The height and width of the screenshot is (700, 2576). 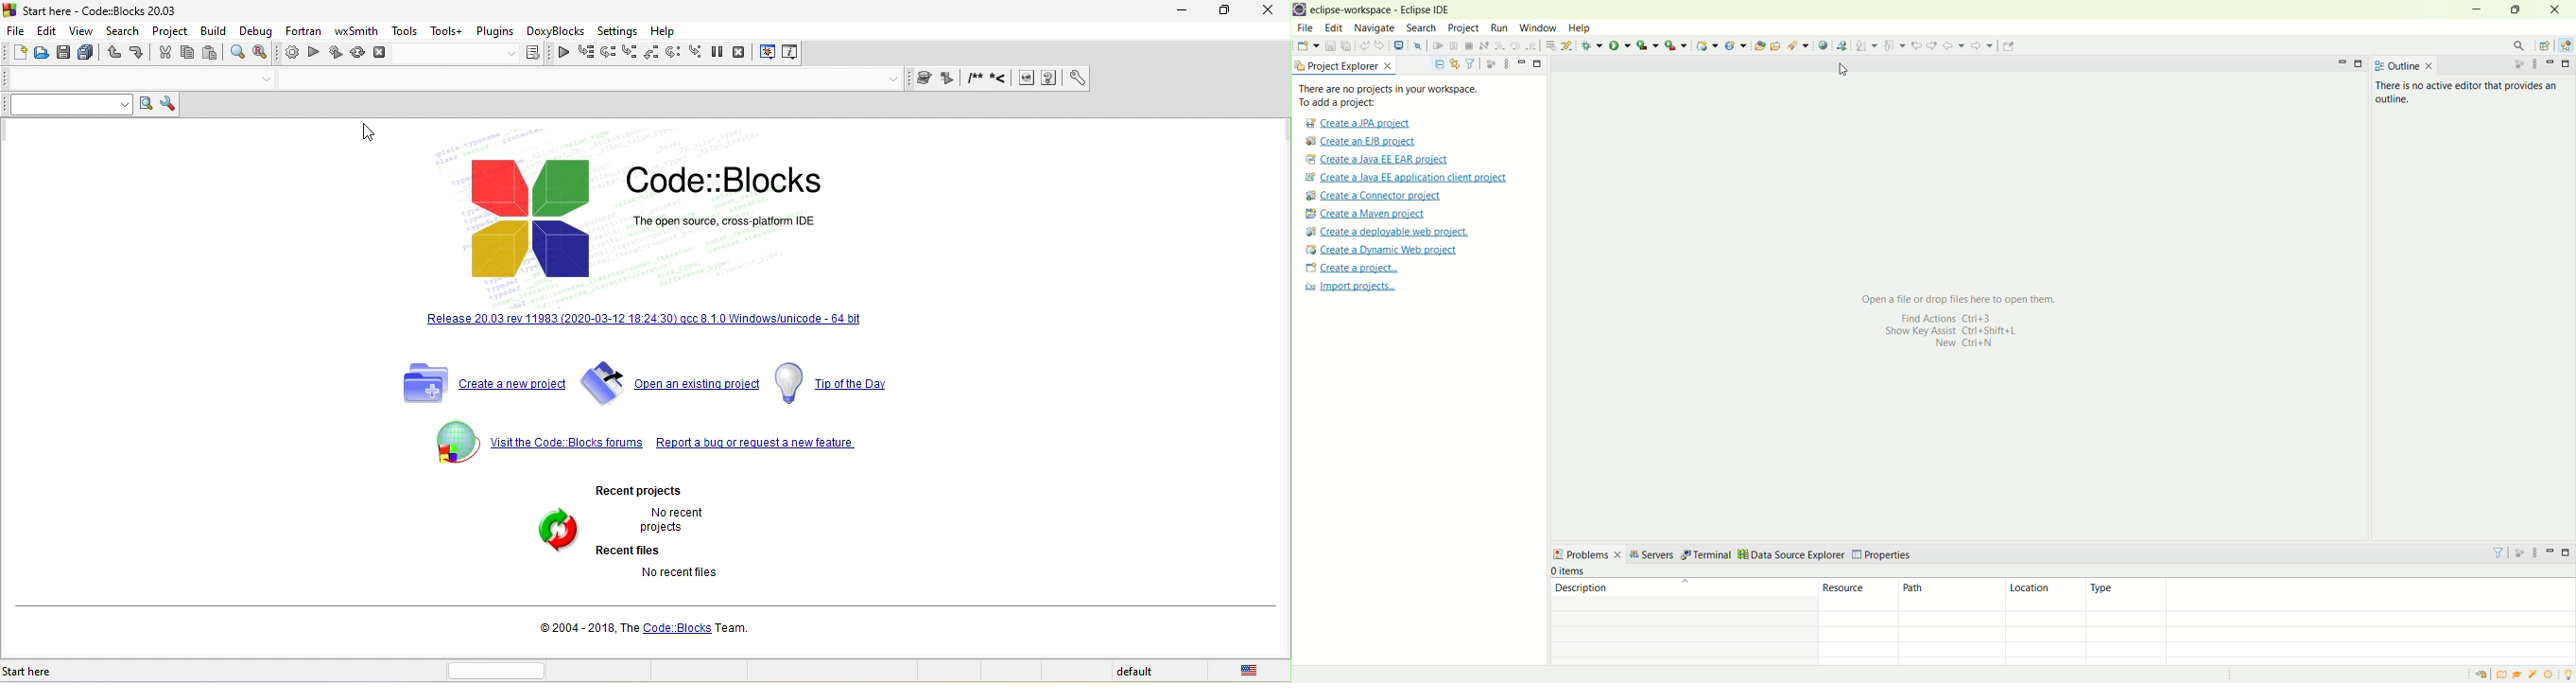 I want to click on path, so click(x=1952, y=594).